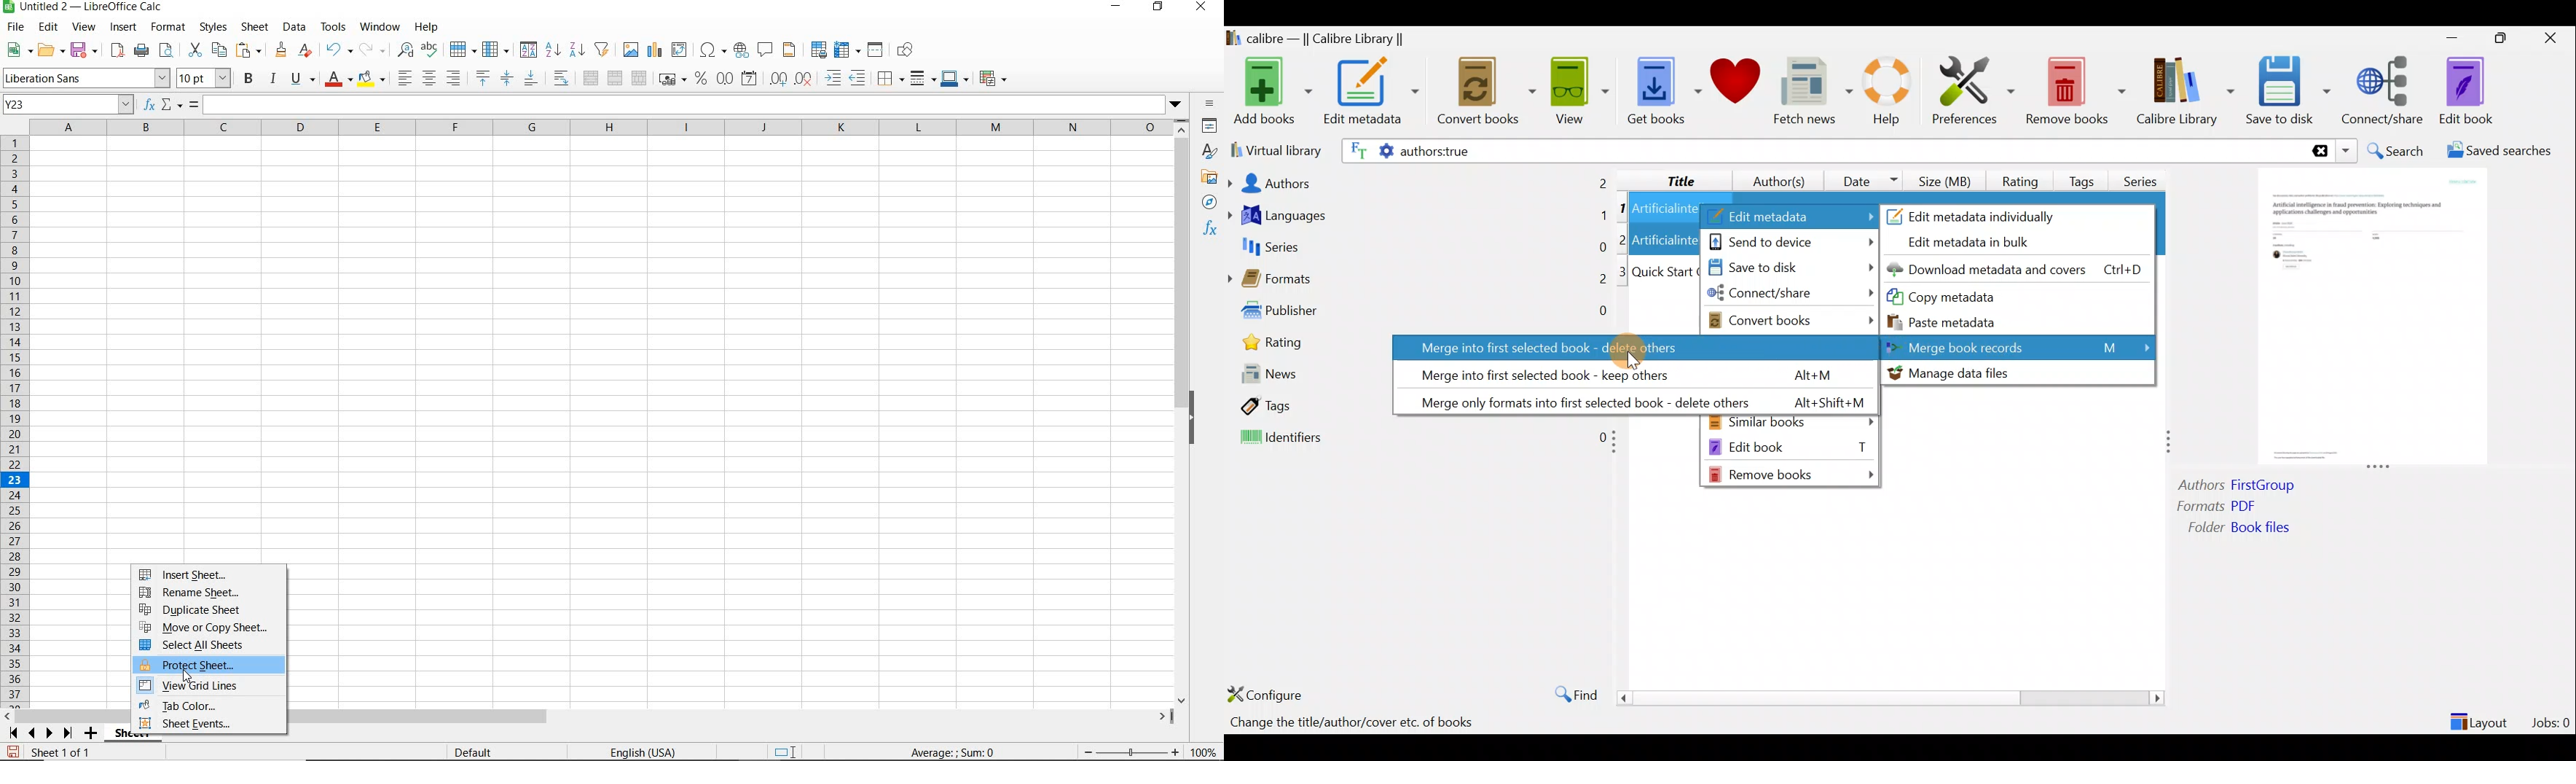  I want to click on BORDERS, so click(889, 80).